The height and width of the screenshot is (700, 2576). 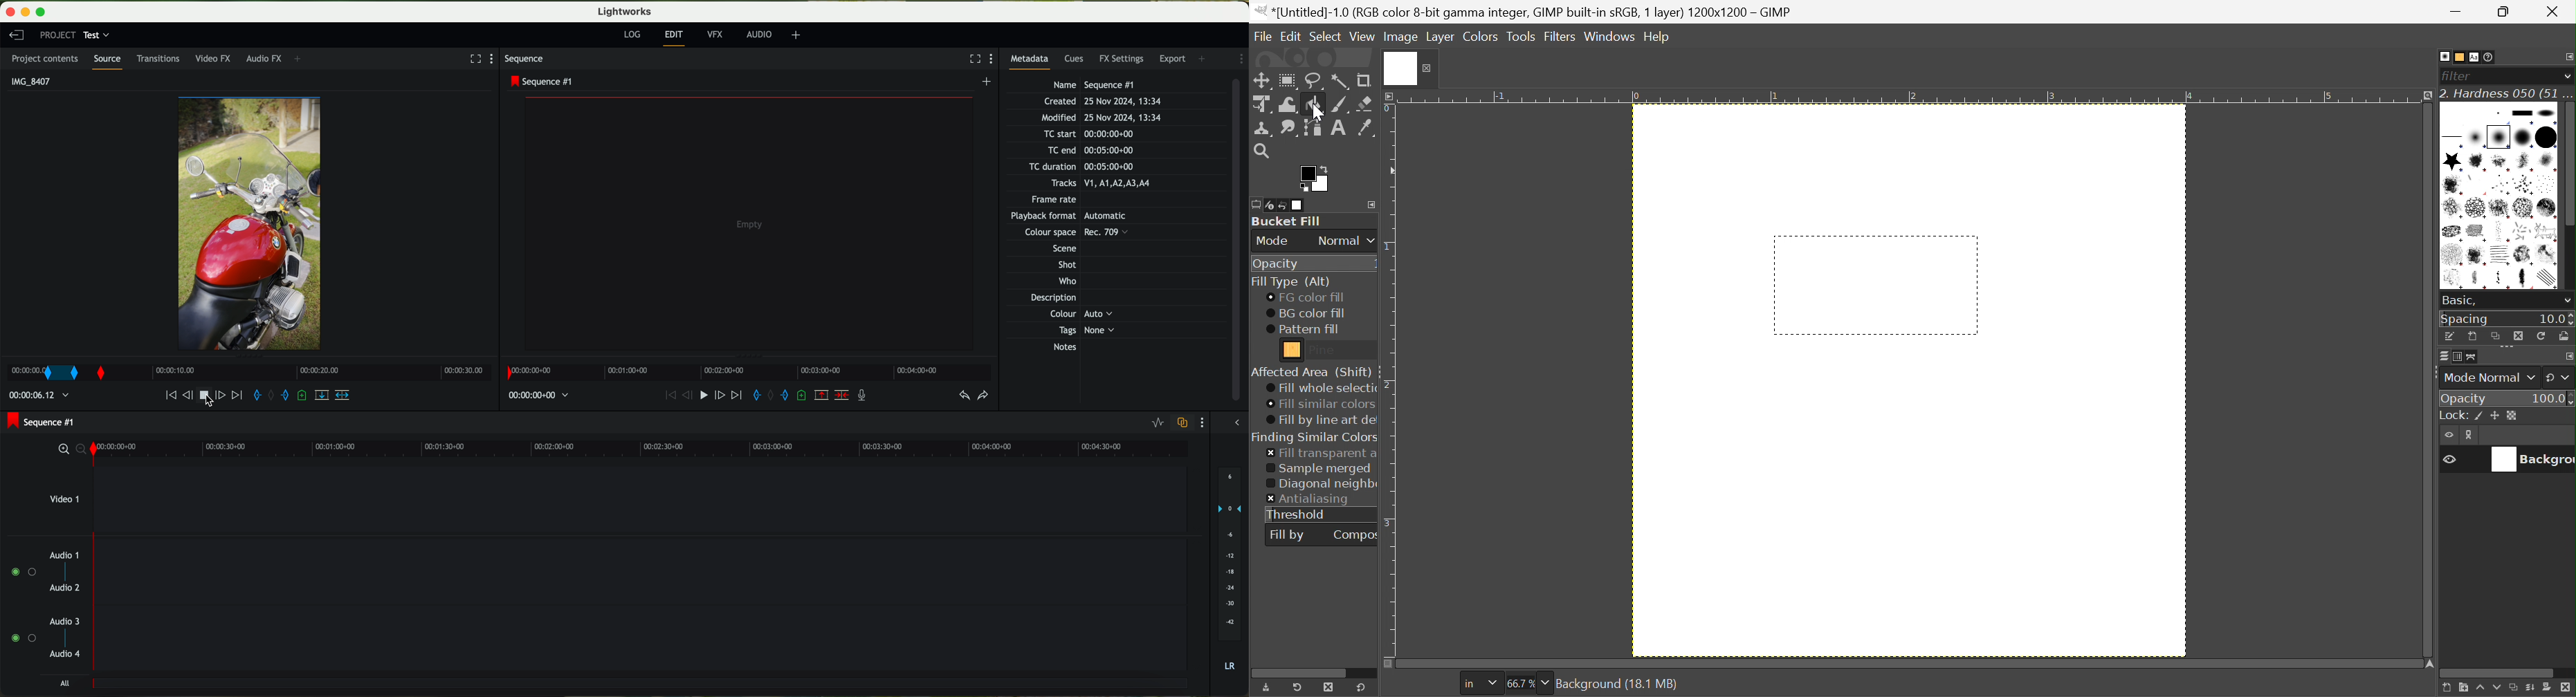 What do you see at coordinates (474, 58) in the screenshot?
I see `fullscreen` at bounding box center [474, 58].